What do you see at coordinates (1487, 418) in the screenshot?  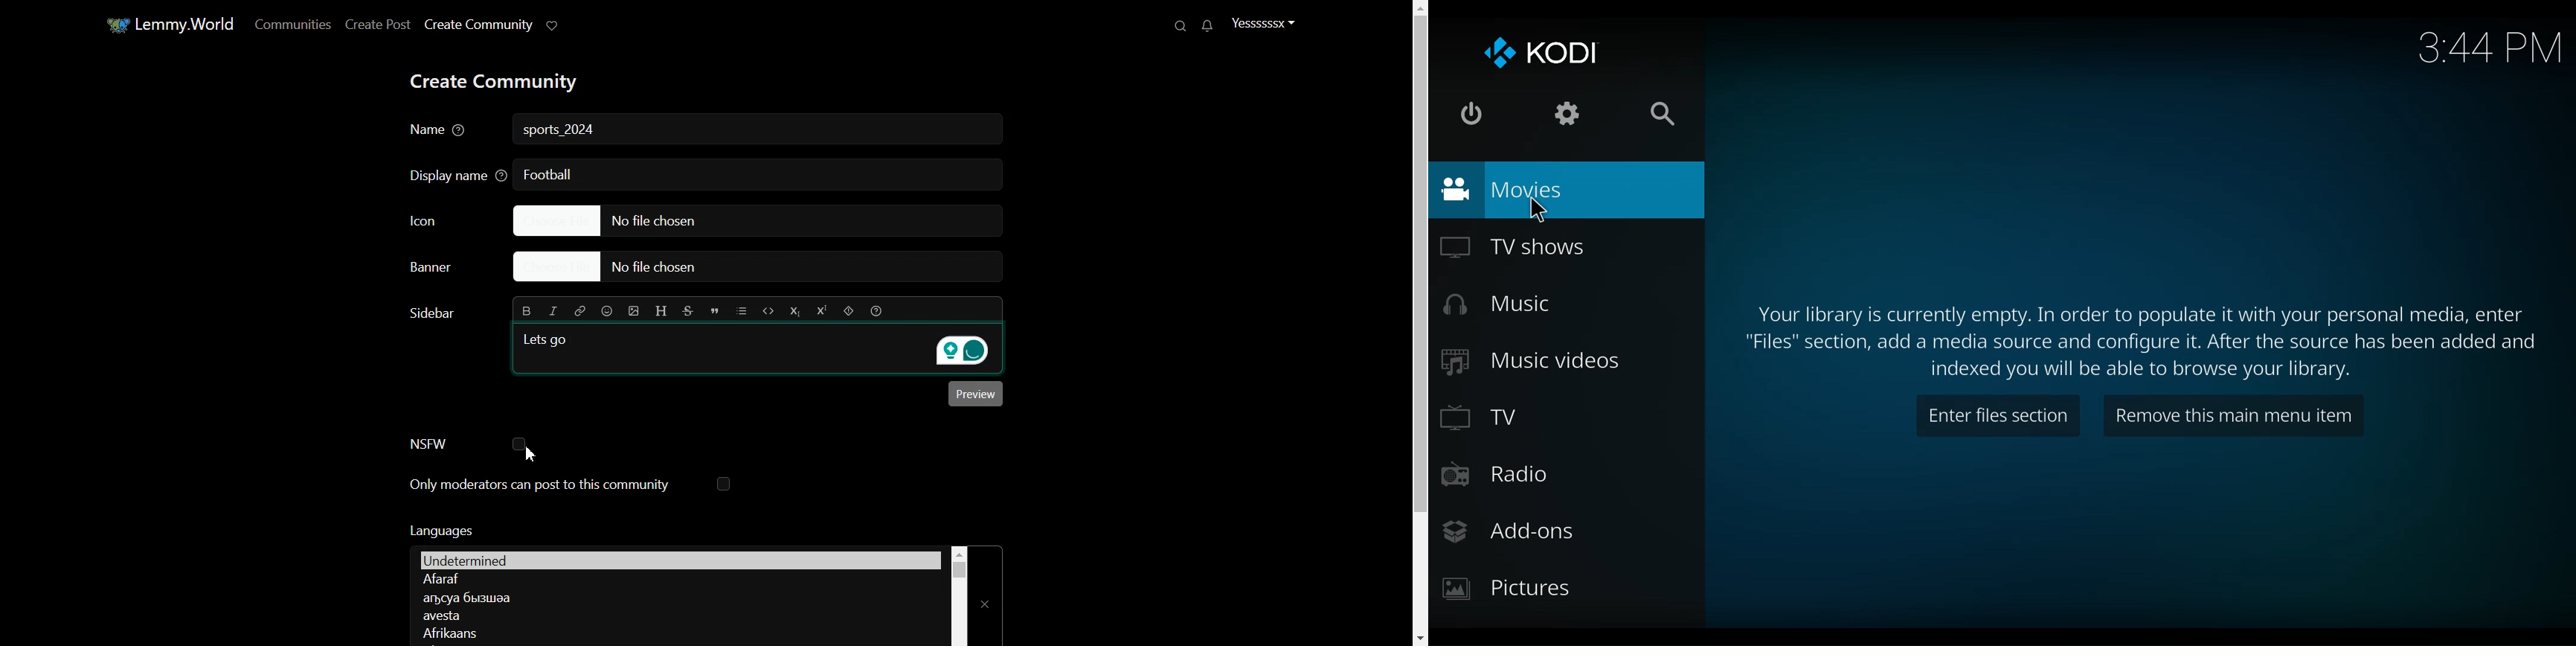 I see `TV` at bounding box center [1487, 418].